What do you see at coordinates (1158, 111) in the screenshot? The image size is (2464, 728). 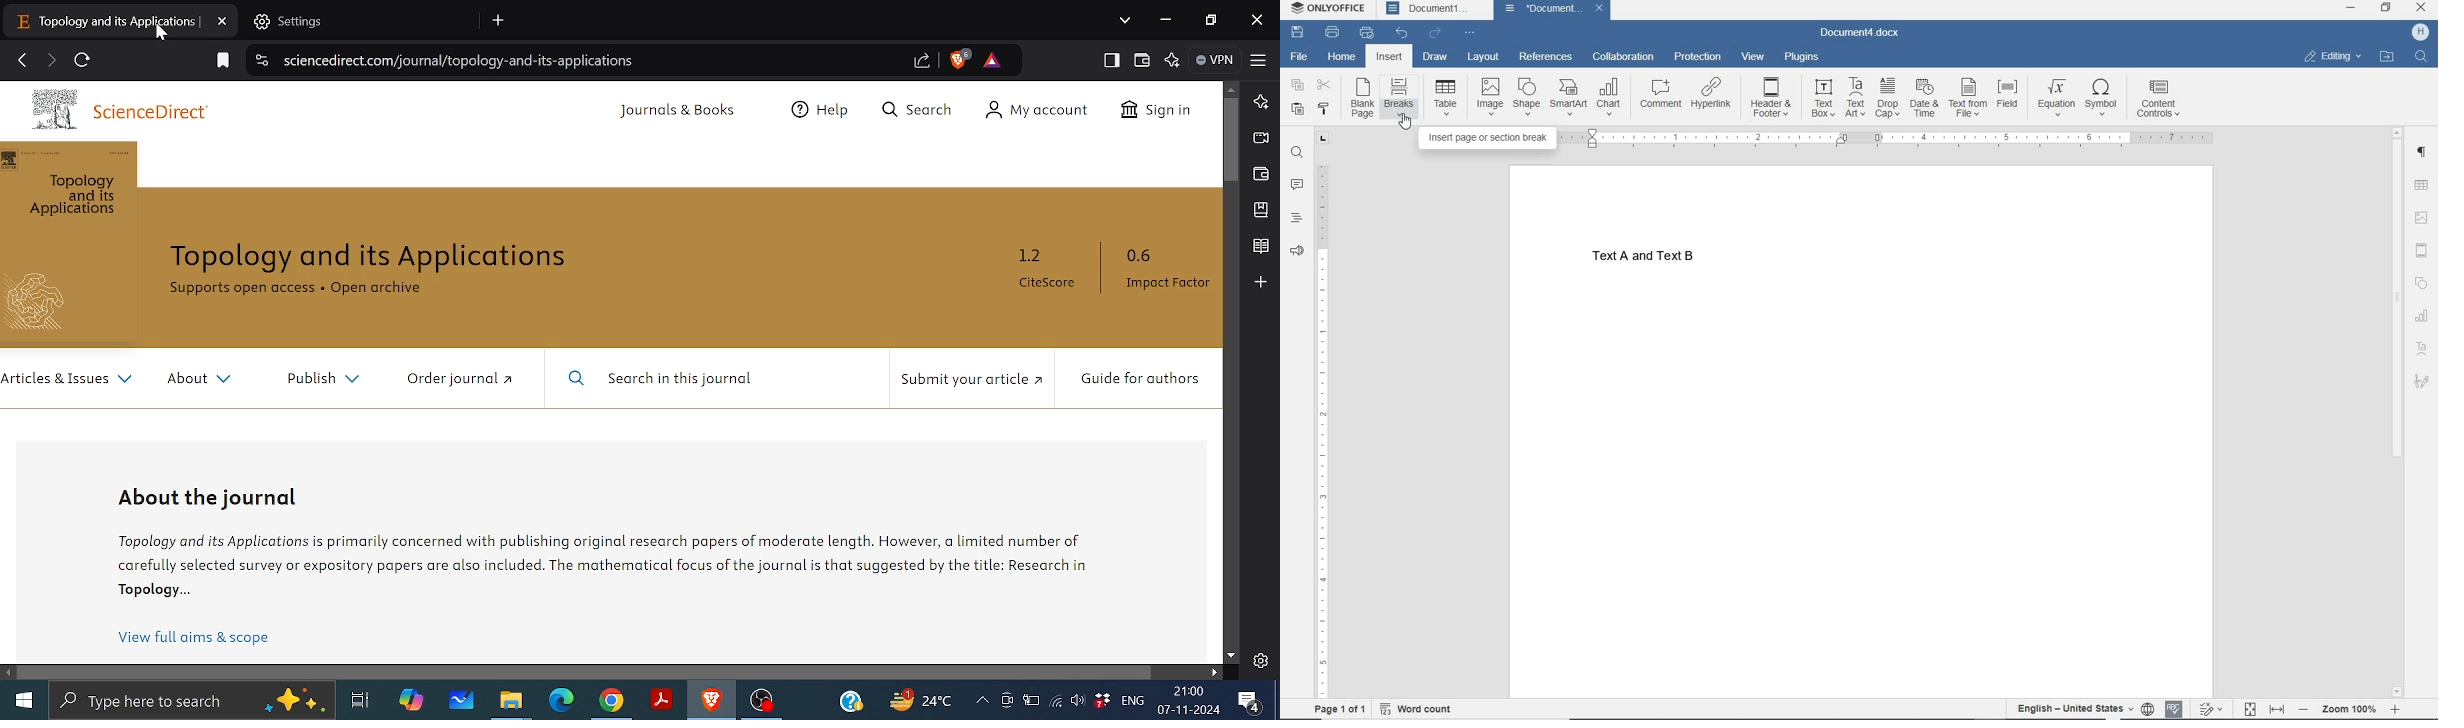 I see `sign in` at bounding box center [1158, 111].